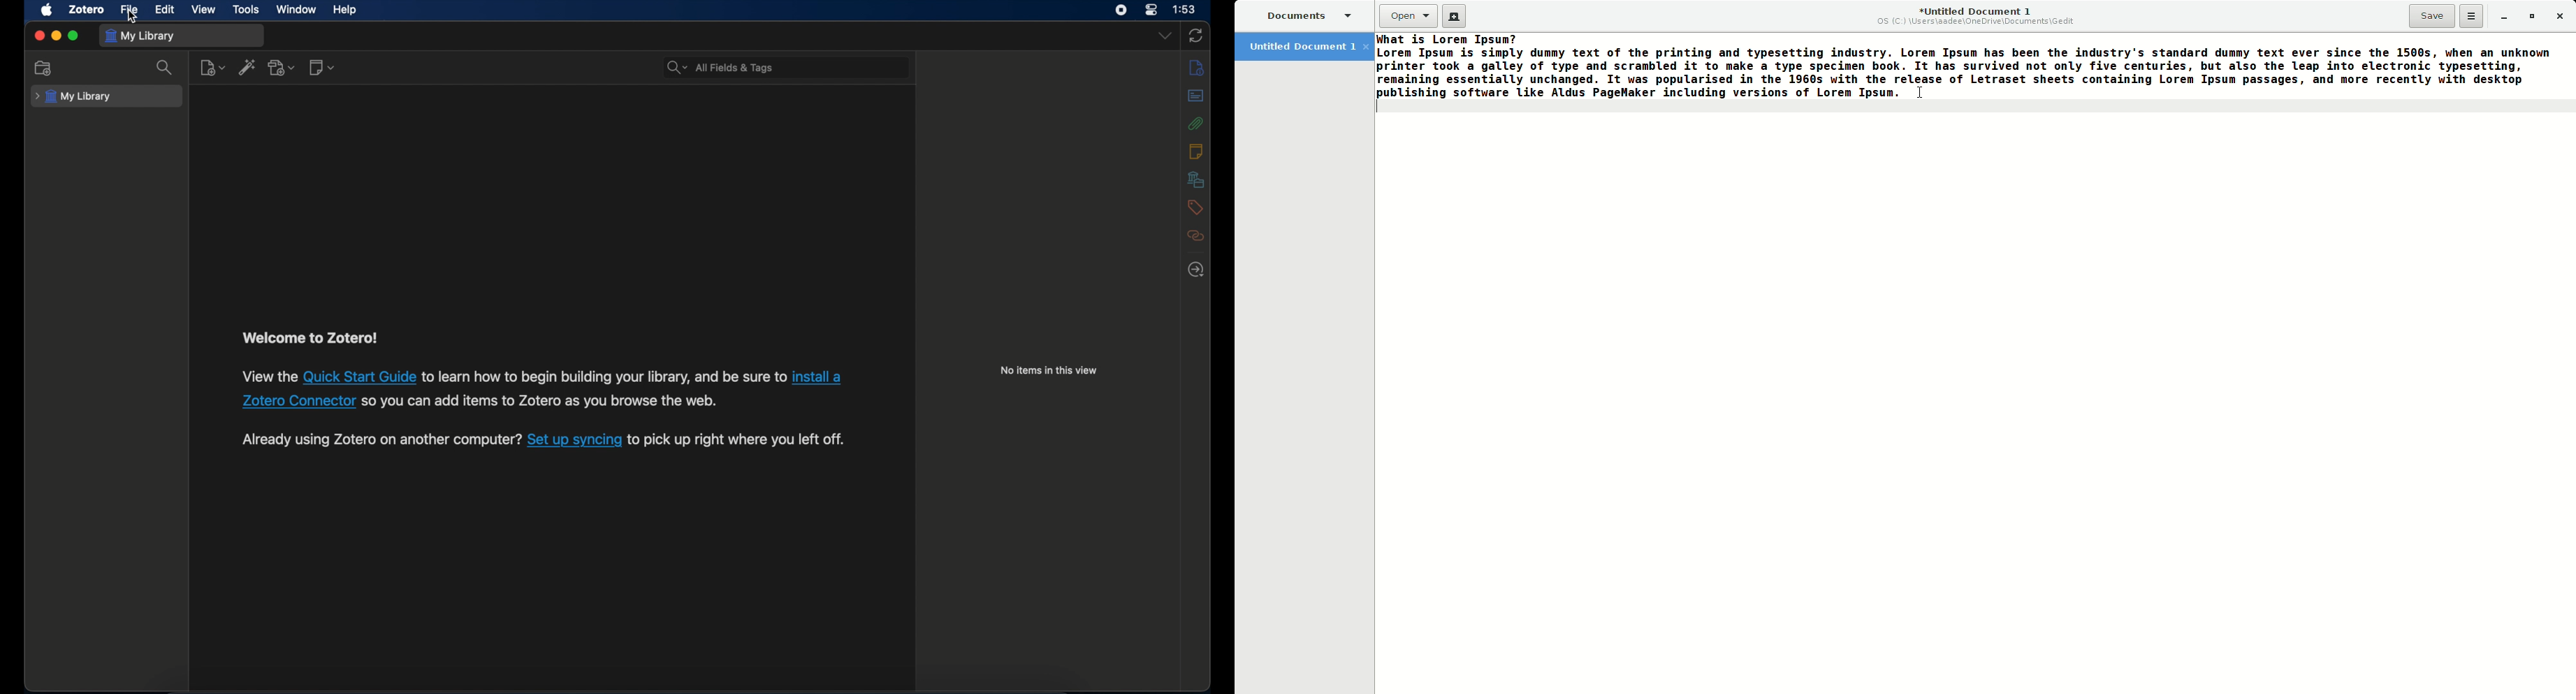  I want to click on tools, so click(247, 9).